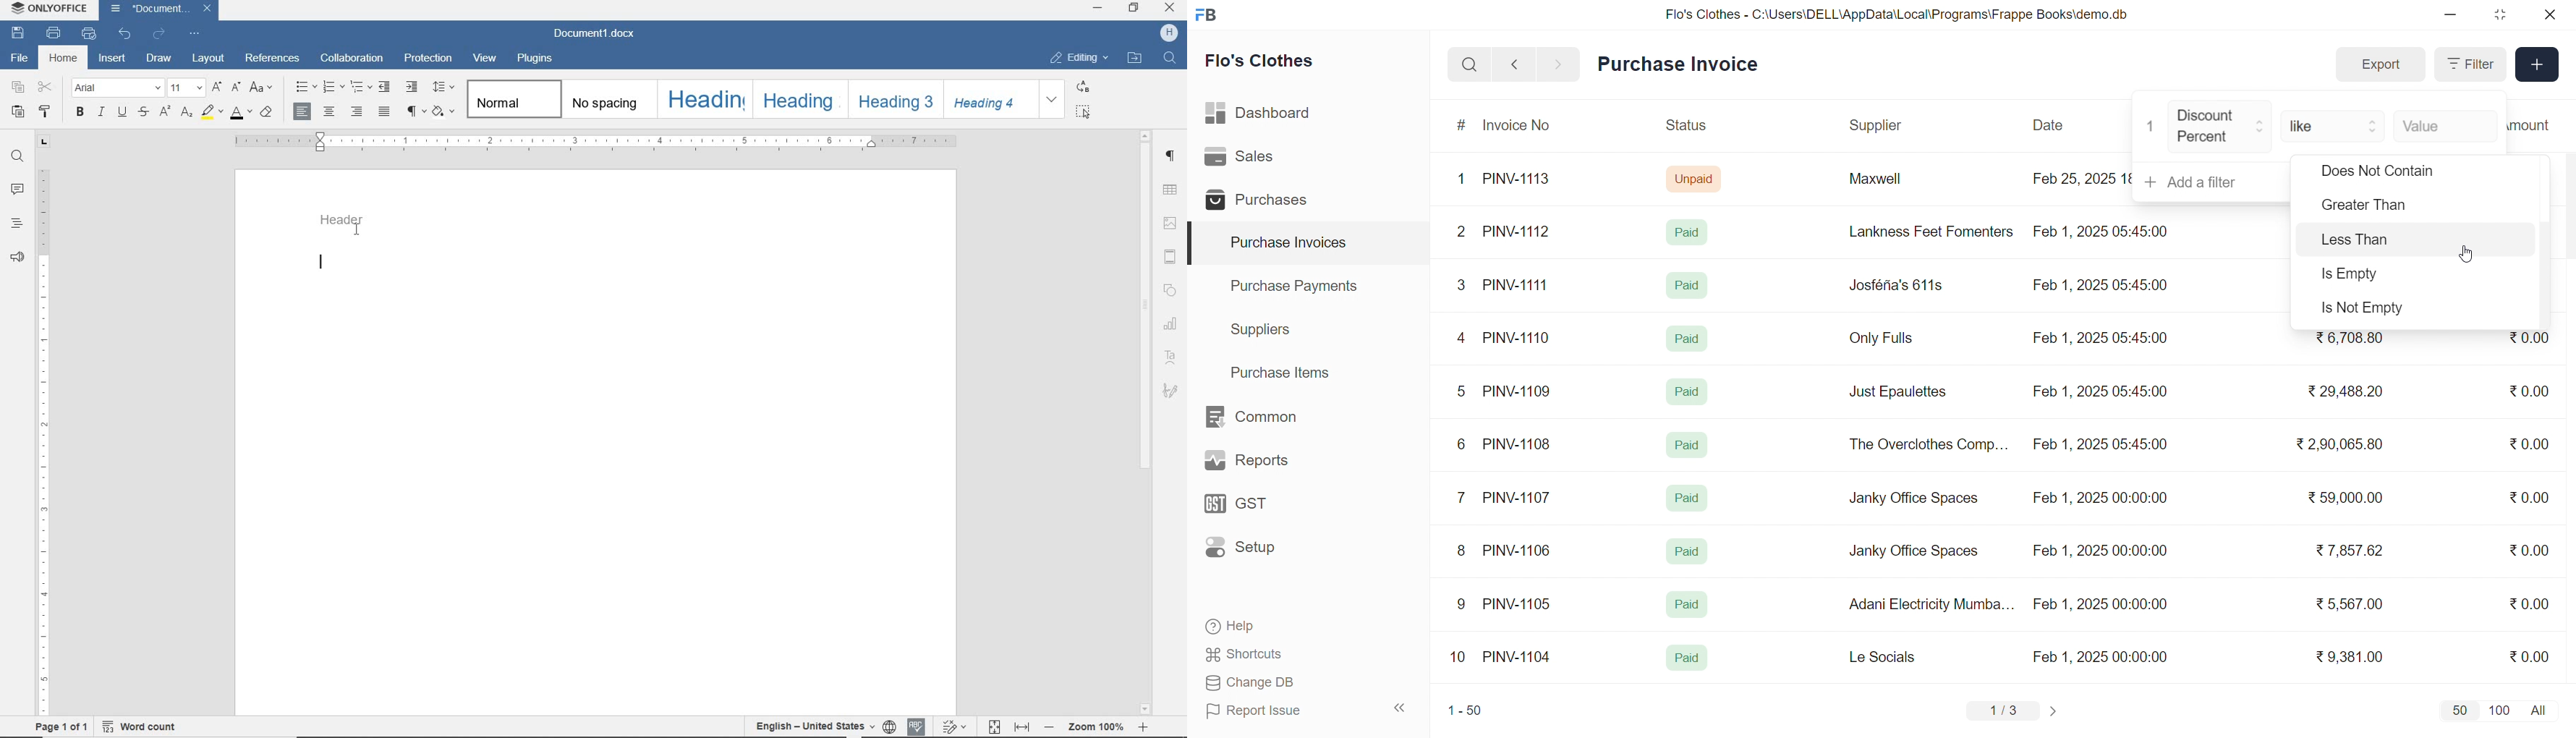 The height and width of the screenshot is (756, 2576). Describe the element at coordinates (2100, 604) in the screenshot. I see `Feb 1, 2025 00:00:00` at that location.